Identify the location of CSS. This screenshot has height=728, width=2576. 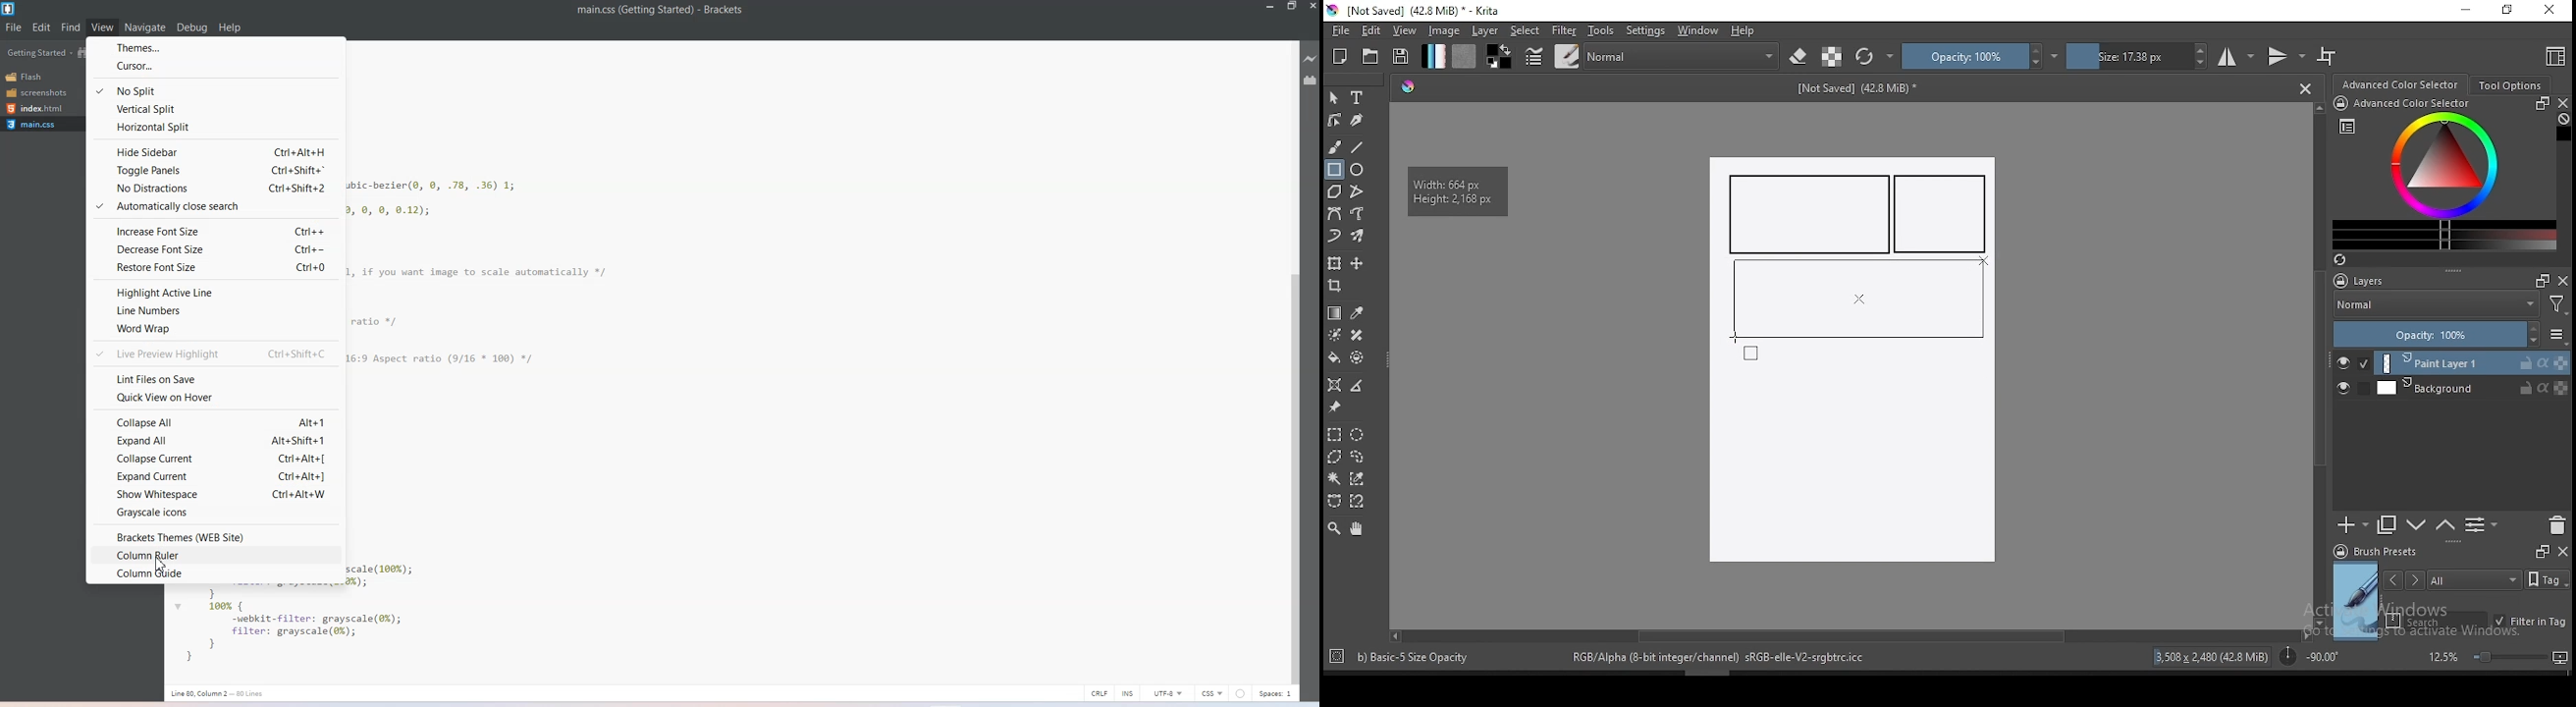
(1212, 693).